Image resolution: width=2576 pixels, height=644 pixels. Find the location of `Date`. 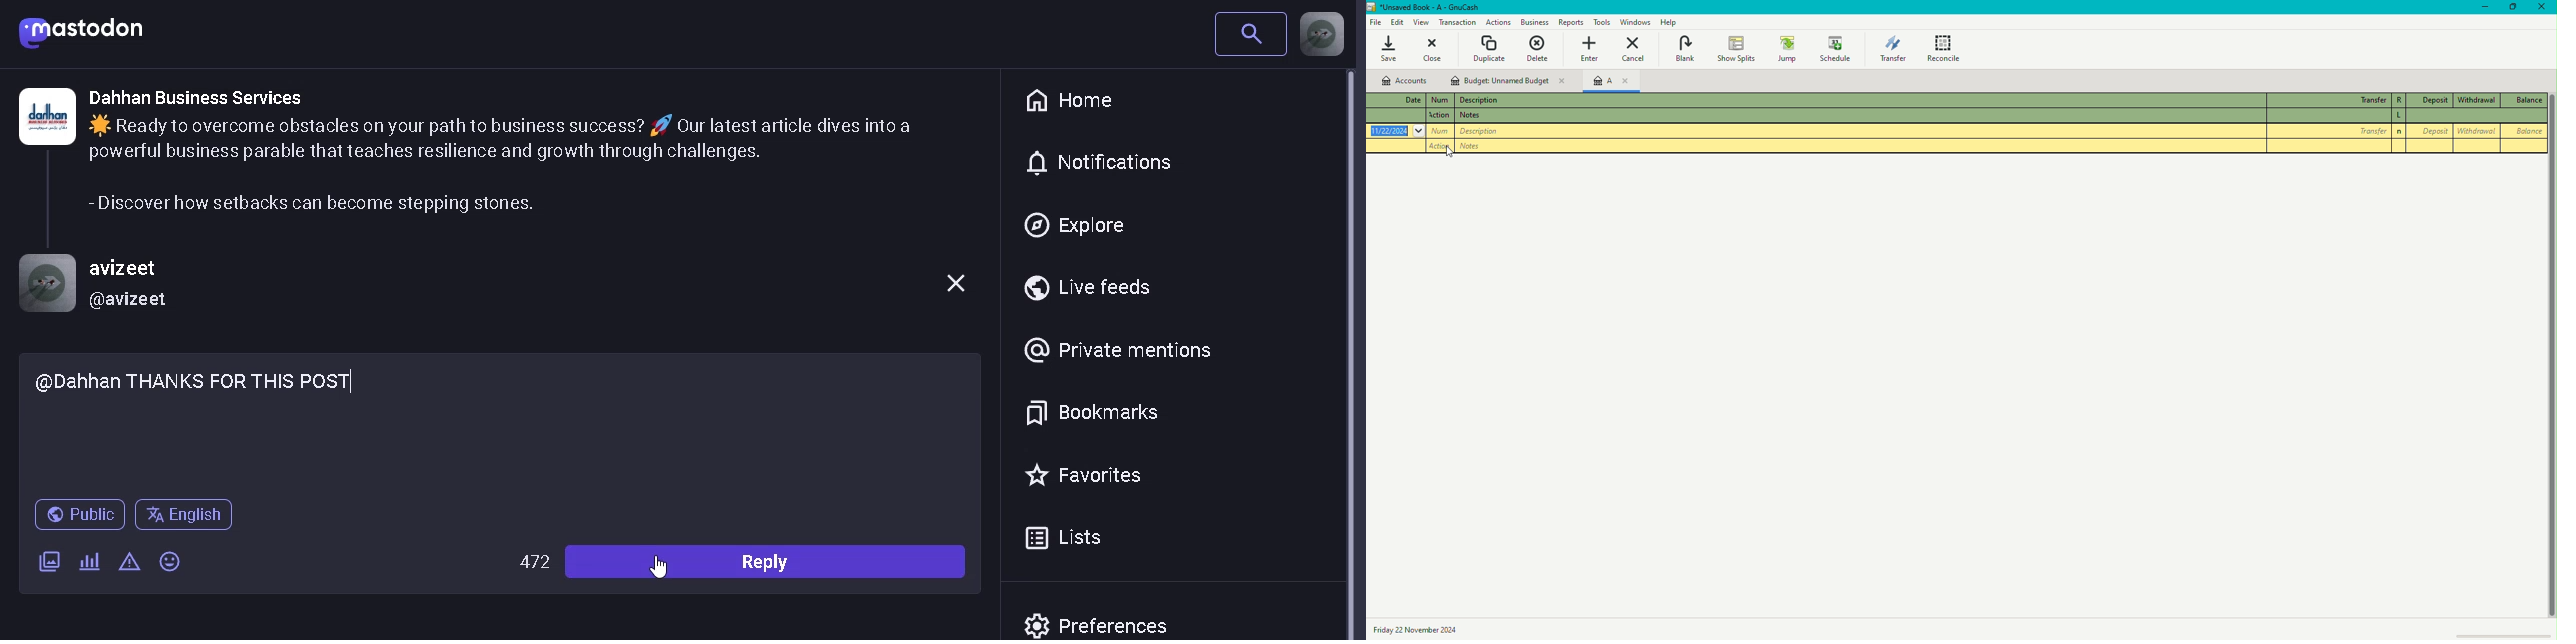

Date is located at coordinates (1401, 99).